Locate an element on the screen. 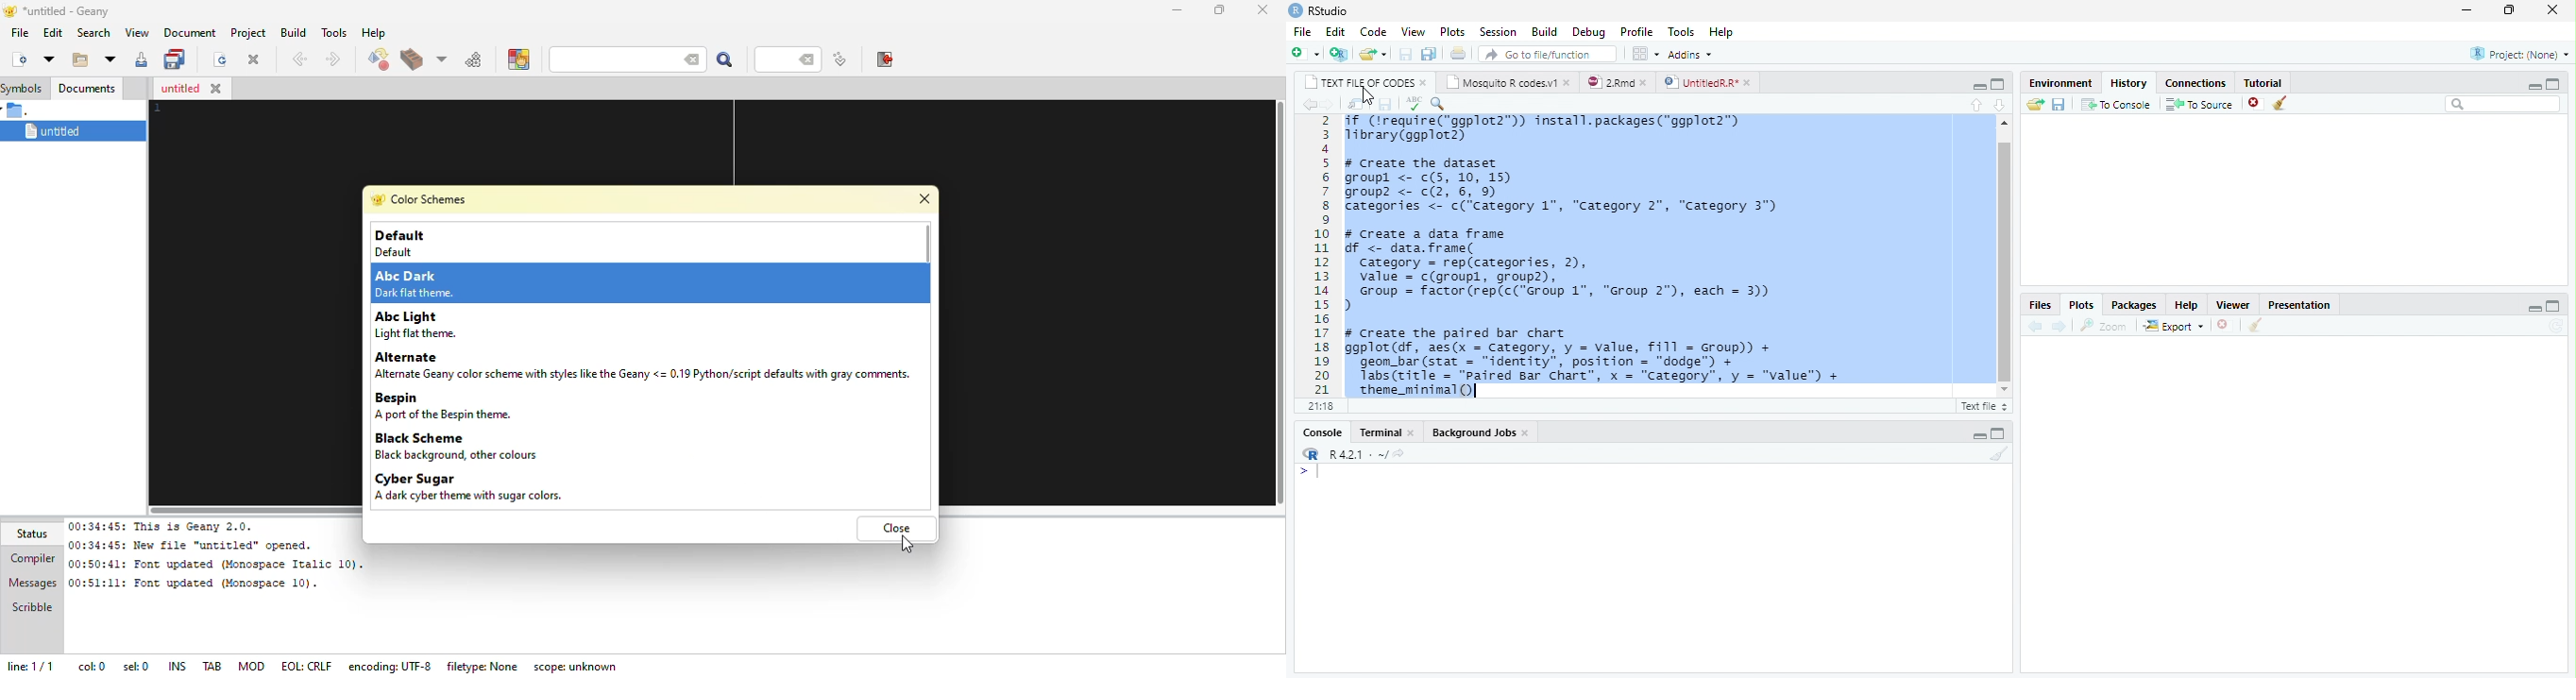 This screenshot has height=700, width=2576. edit is located at coordinates (1332, 31).